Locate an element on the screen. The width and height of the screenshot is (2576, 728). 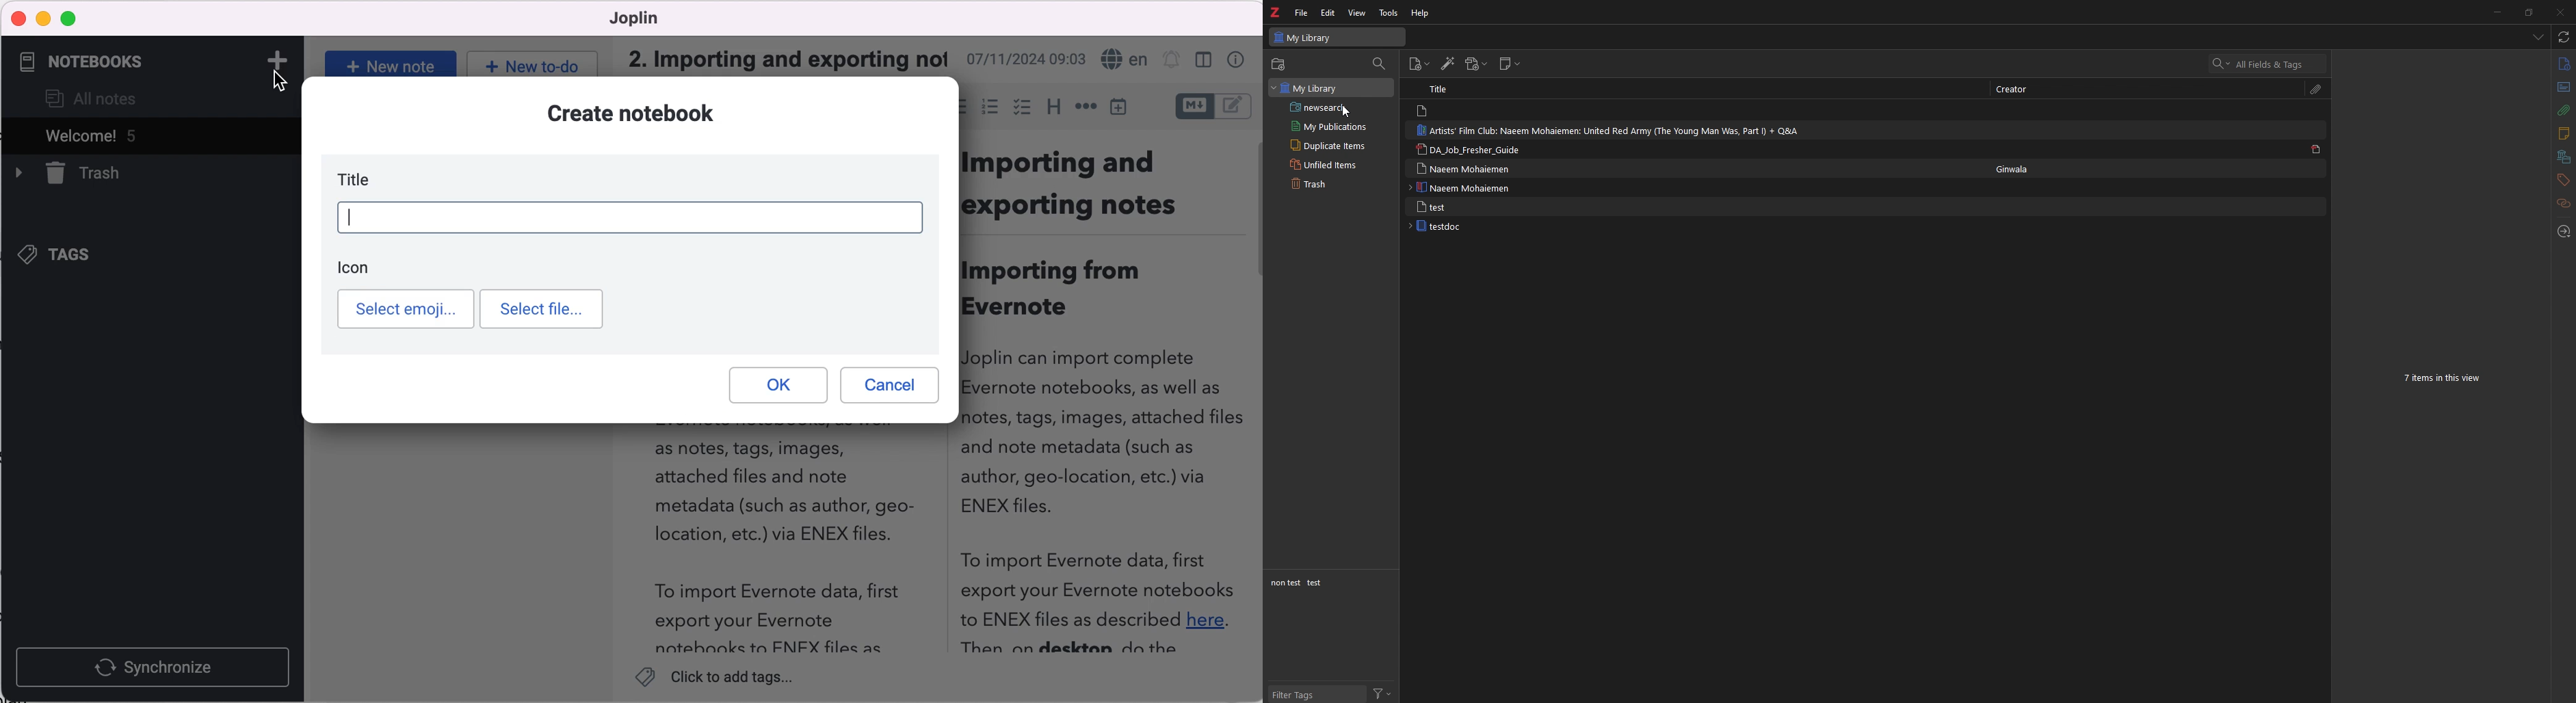
cursor is located at coordinates (279, 88).